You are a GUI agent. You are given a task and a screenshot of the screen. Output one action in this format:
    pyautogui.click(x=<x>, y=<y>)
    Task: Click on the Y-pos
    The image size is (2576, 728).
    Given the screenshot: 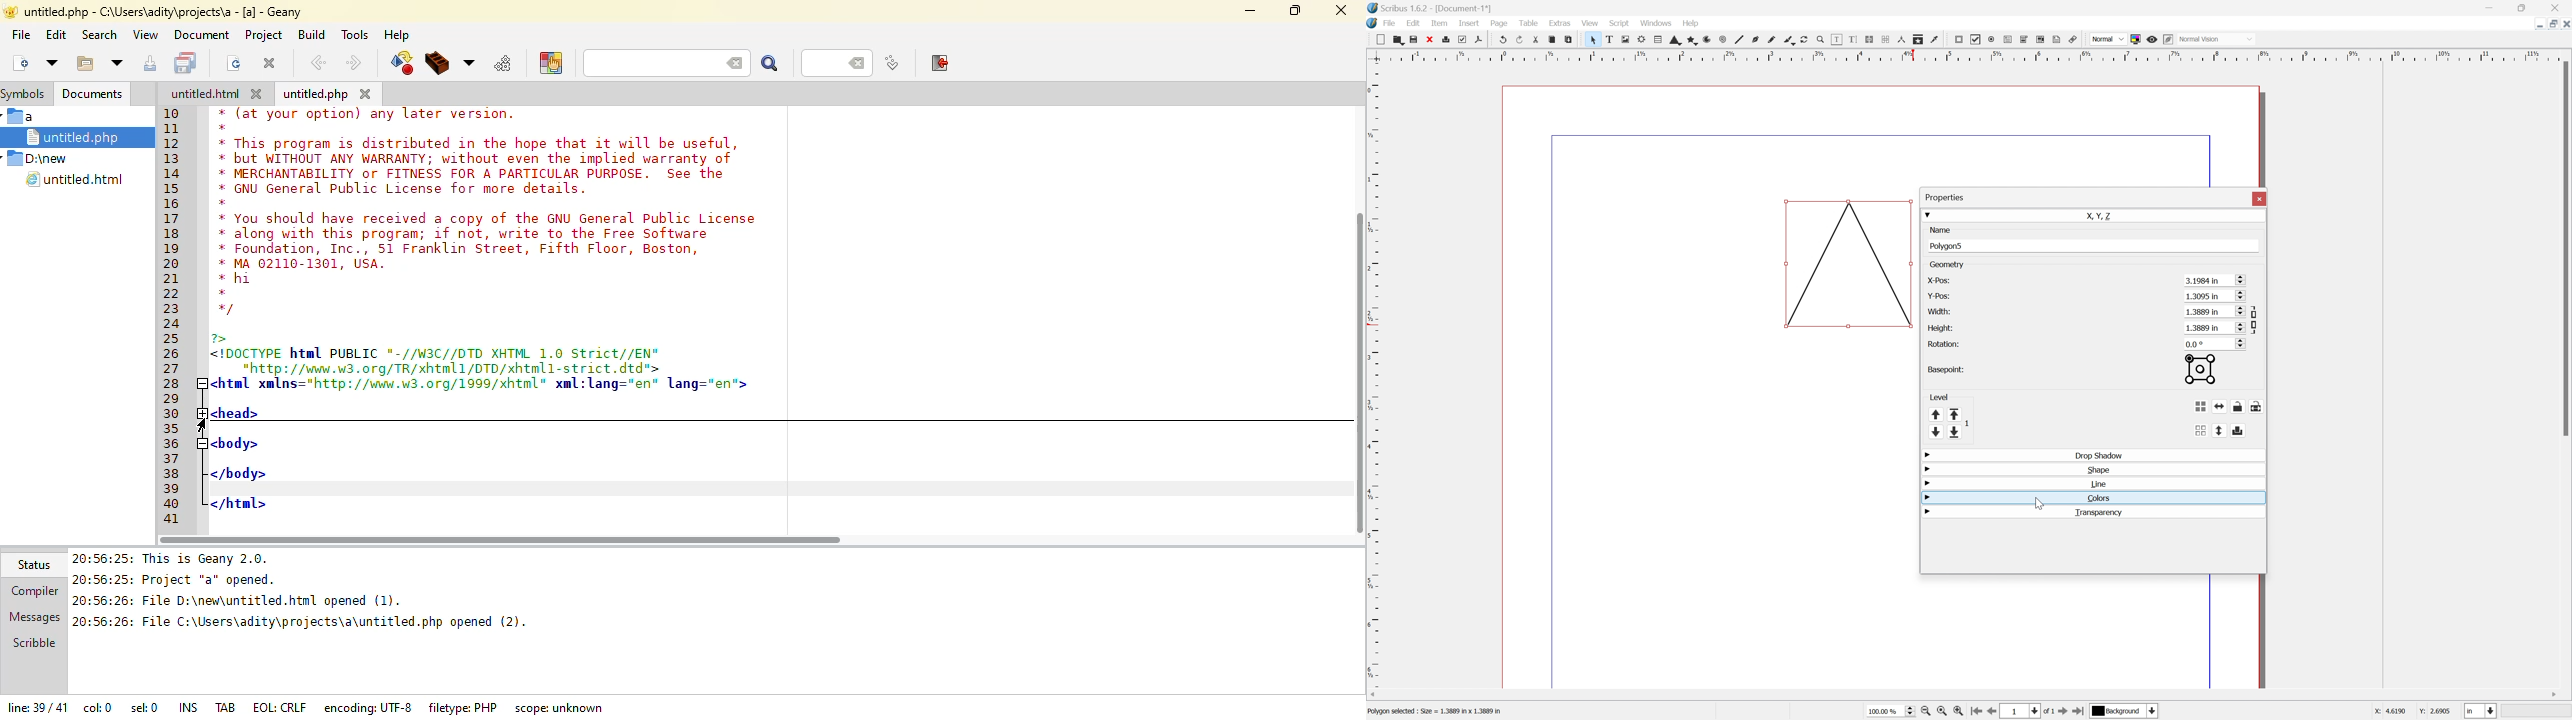 What is the action you would take?
    pyautogui.click(x=1938, y=295)
    